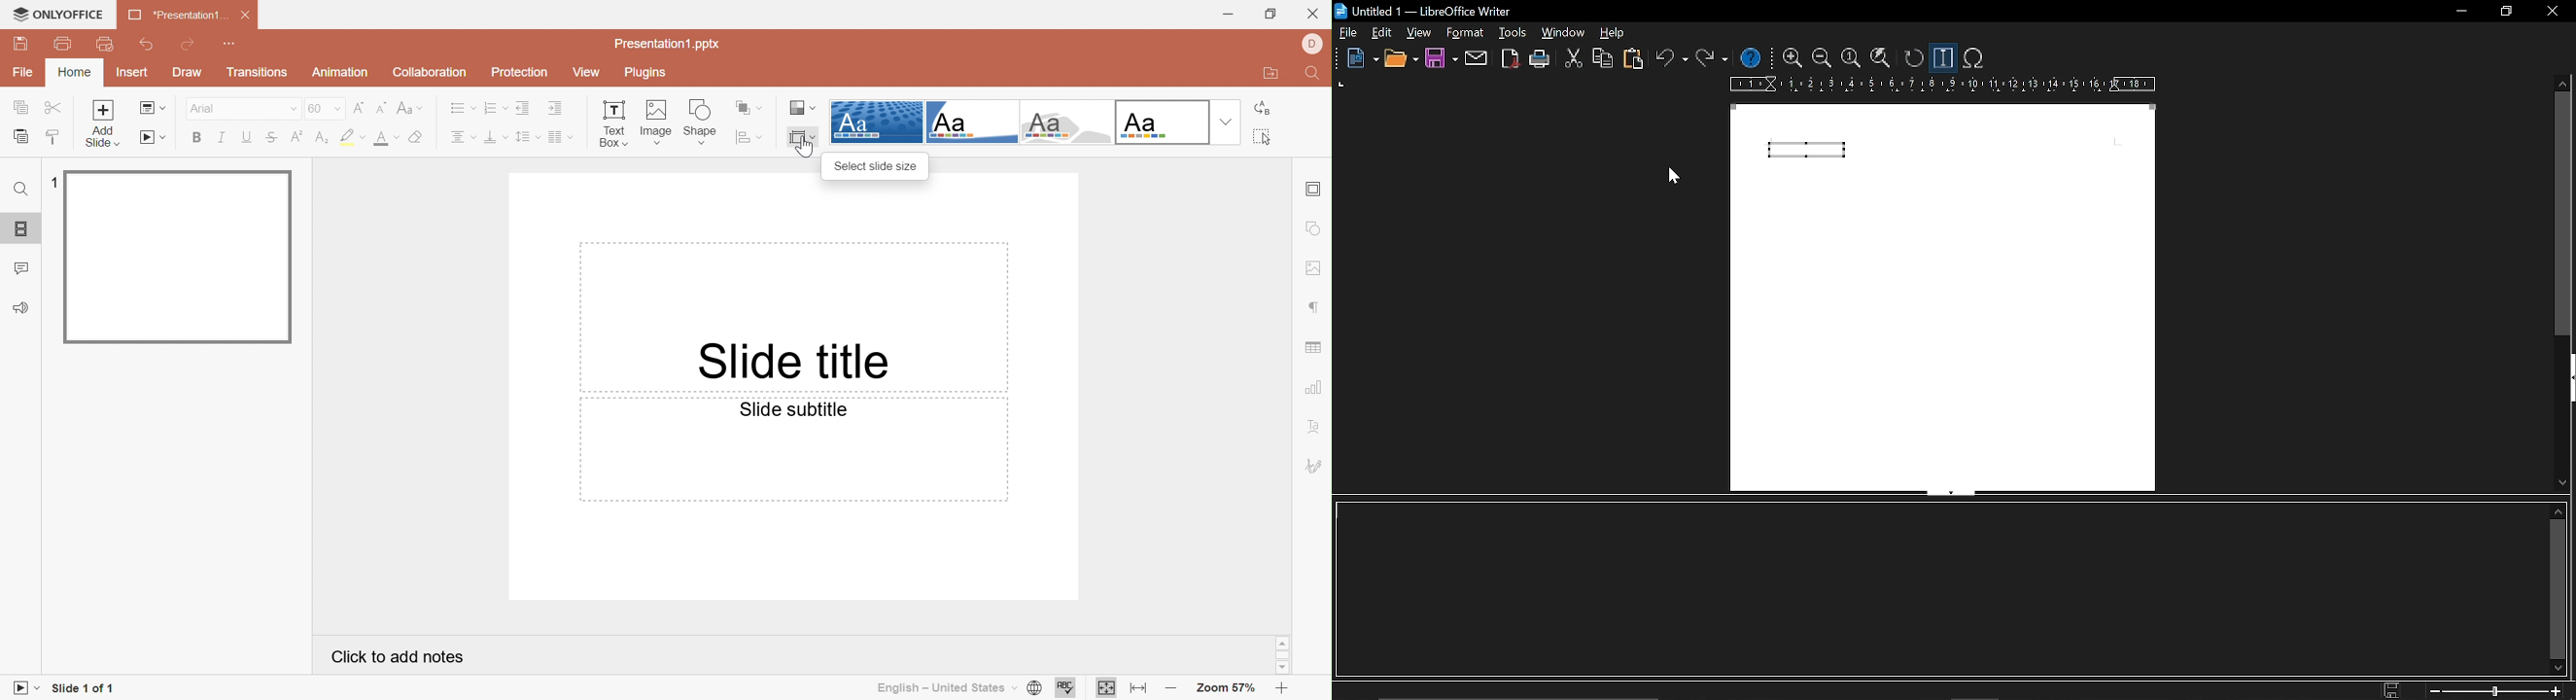 This screenshot has height=700, width=2576. I want to click on Image settings, so click(1316, 267).